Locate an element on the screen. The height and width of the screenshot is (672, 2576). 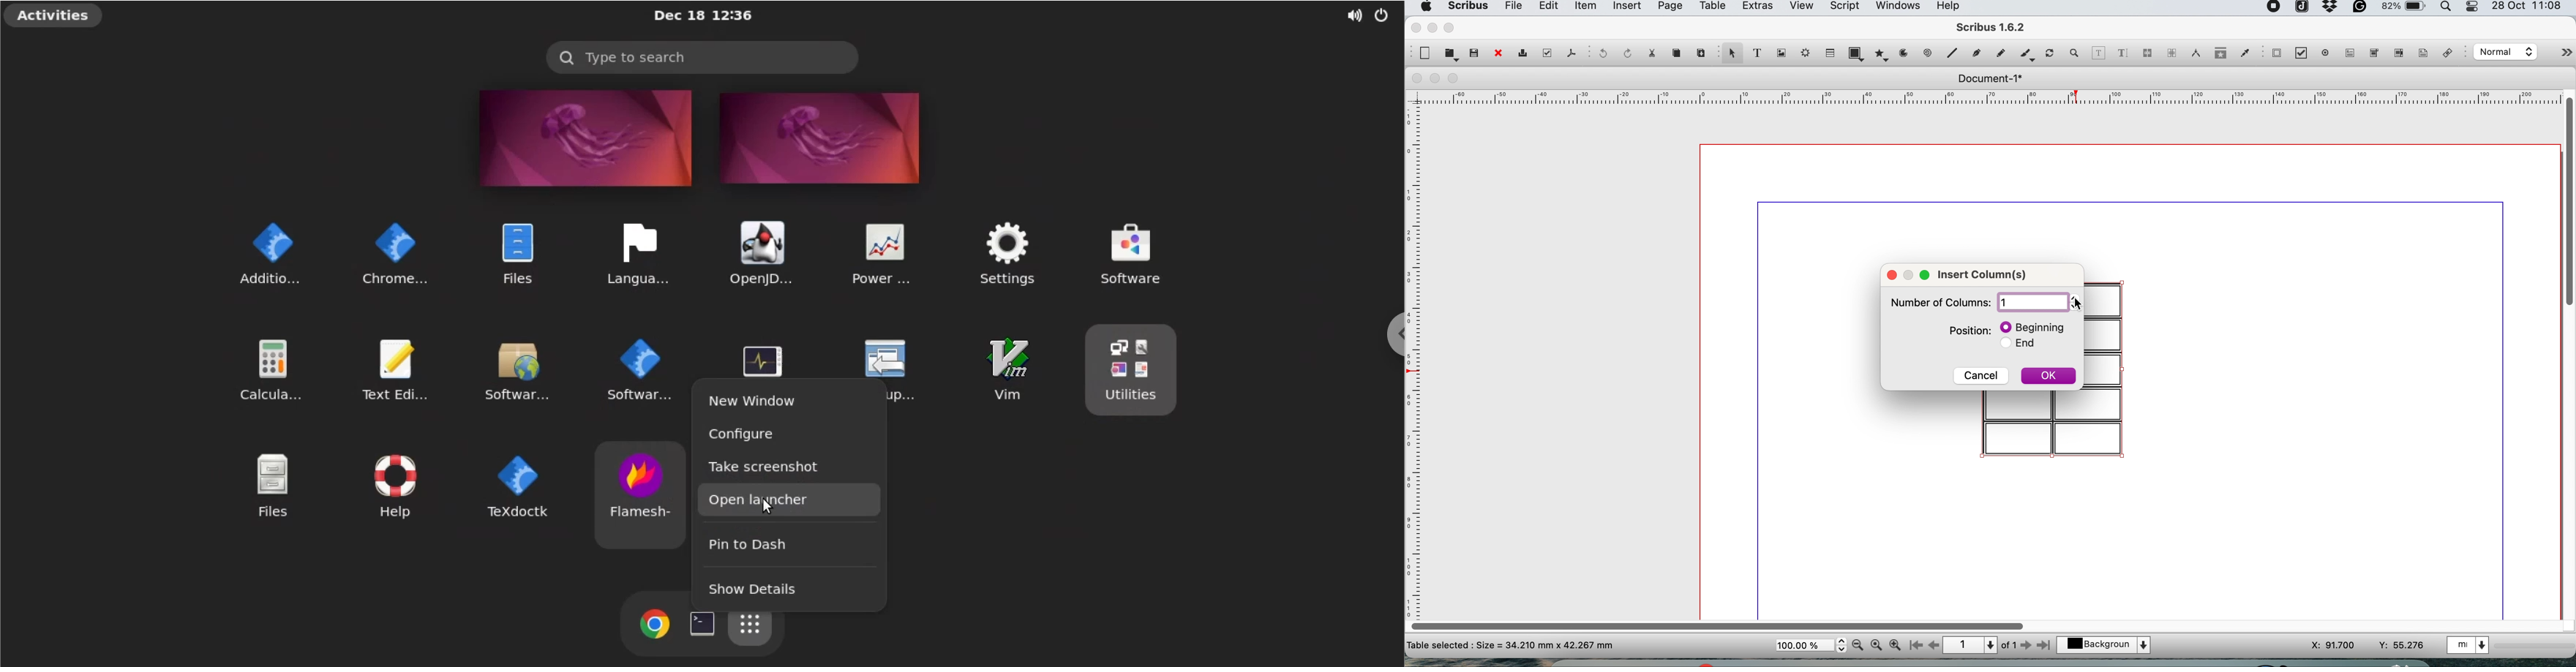
edit is located at coordinates (1547, 7).